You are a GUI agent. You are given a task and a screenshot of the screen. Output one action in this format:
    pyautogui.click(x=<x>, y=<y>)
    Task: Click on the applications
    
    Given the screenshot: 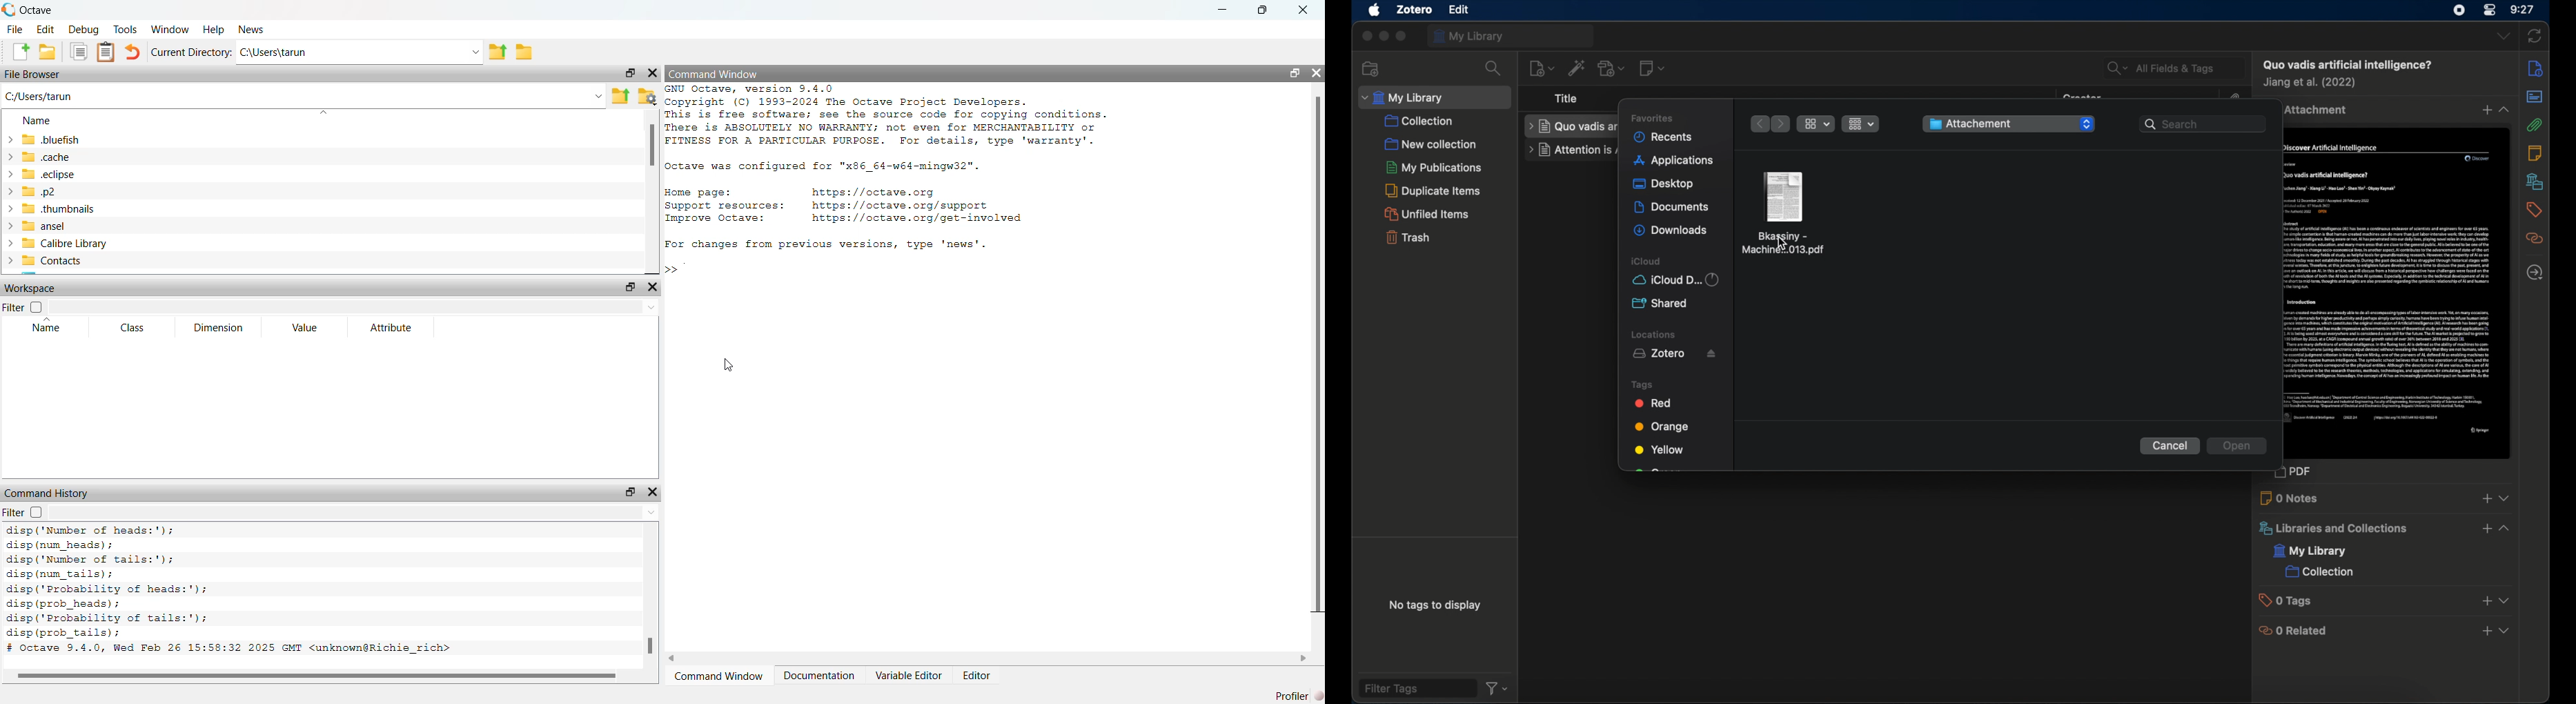 What is the action you would take?
    pyautogui.click(x=1674, y=161)
    